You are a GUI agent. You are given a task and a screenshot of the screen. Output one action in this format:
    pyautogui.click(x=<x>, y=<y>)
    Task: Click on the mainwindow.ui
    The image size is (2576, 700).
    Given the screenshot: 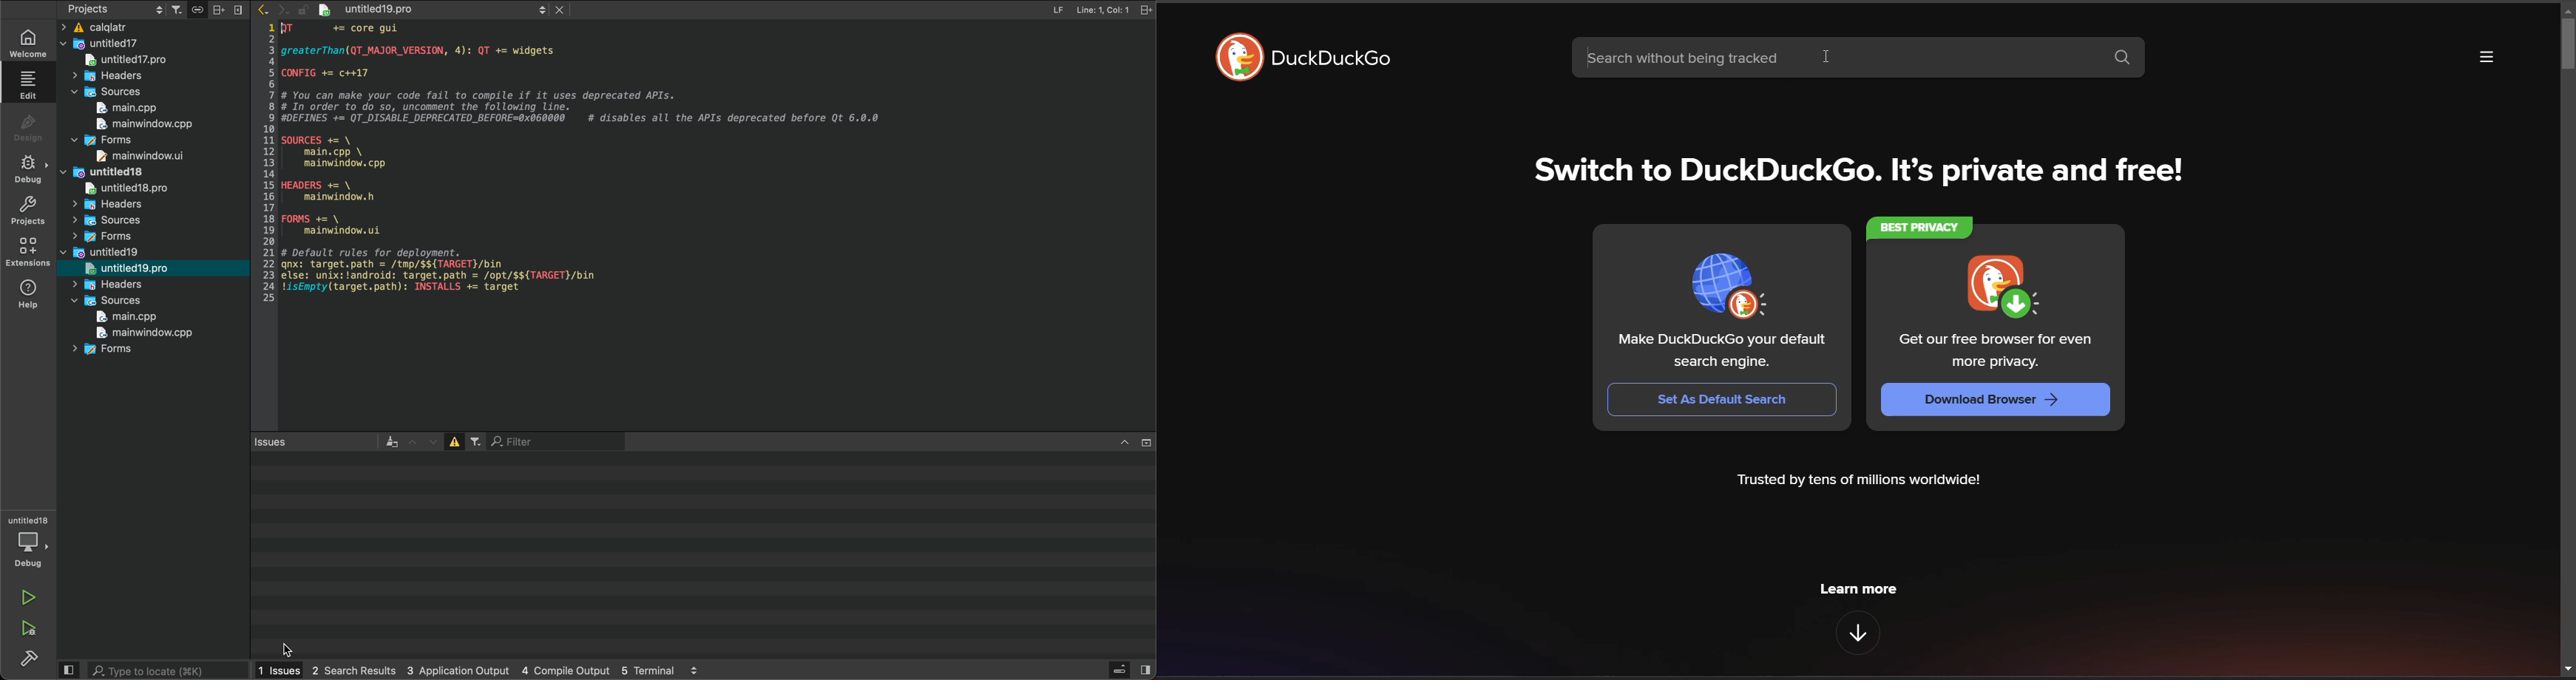 What is the action you would take?
    pyautogui.click(x=152, y=157)
    